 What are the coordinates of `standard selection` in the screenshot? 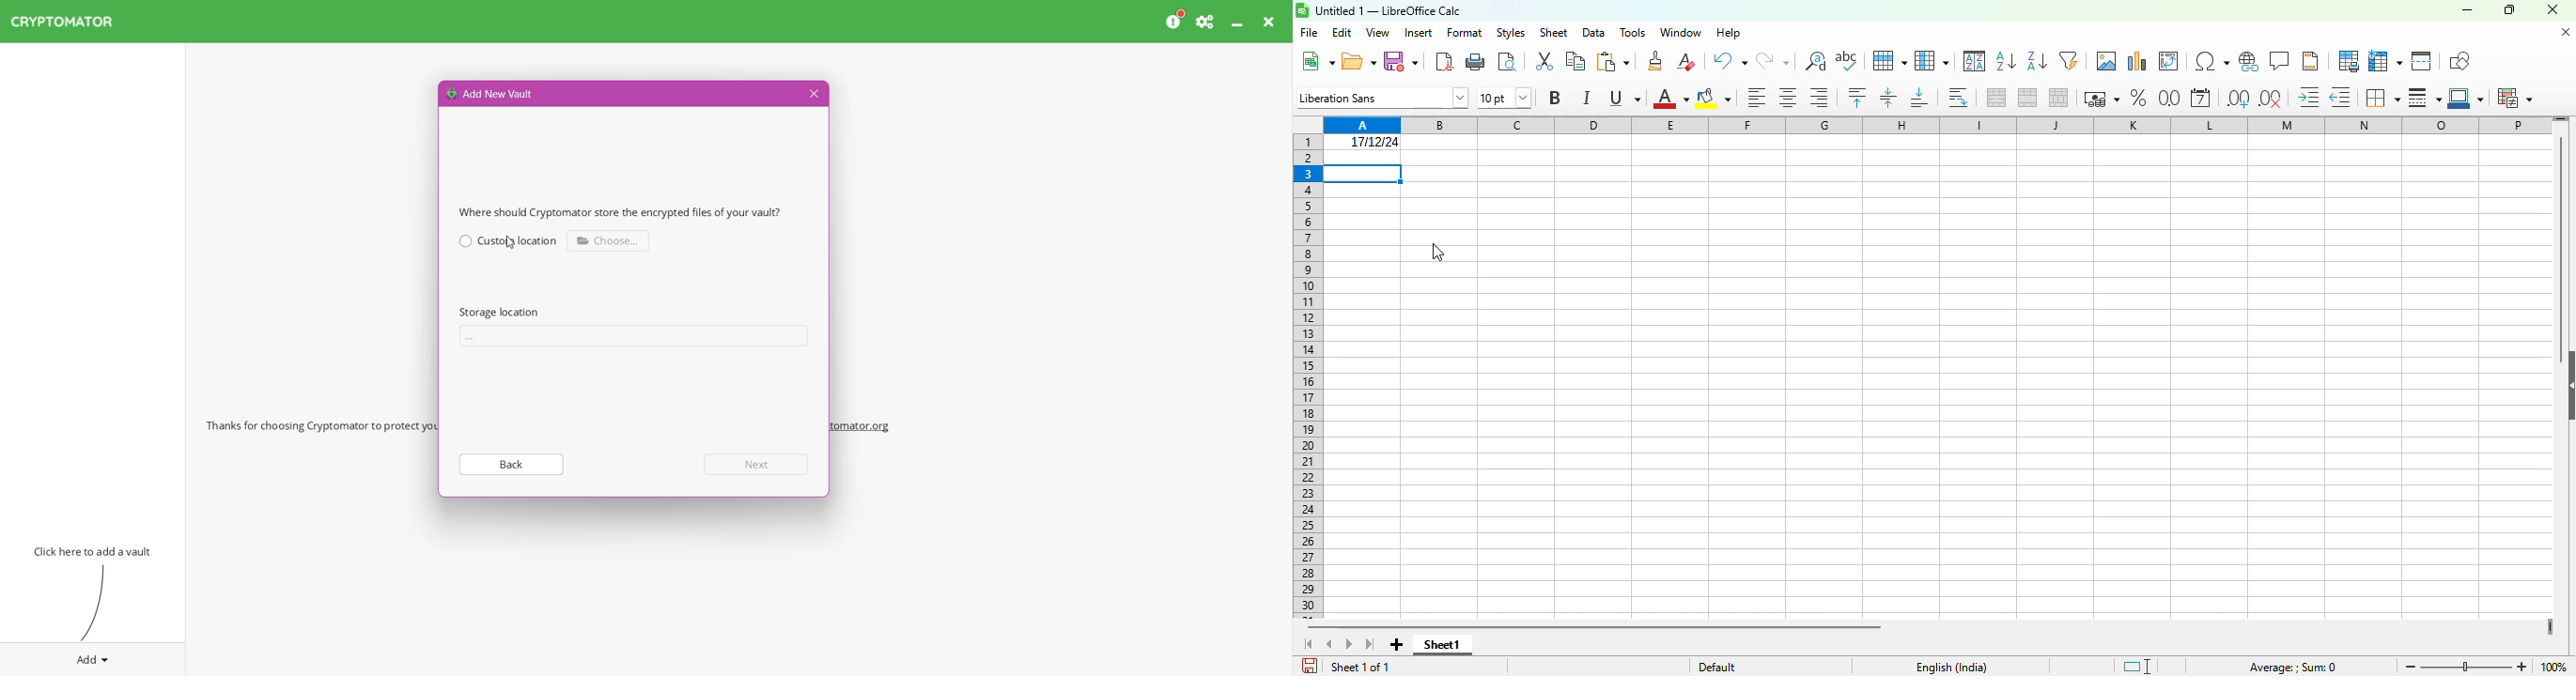 It's located at (2137, 667).